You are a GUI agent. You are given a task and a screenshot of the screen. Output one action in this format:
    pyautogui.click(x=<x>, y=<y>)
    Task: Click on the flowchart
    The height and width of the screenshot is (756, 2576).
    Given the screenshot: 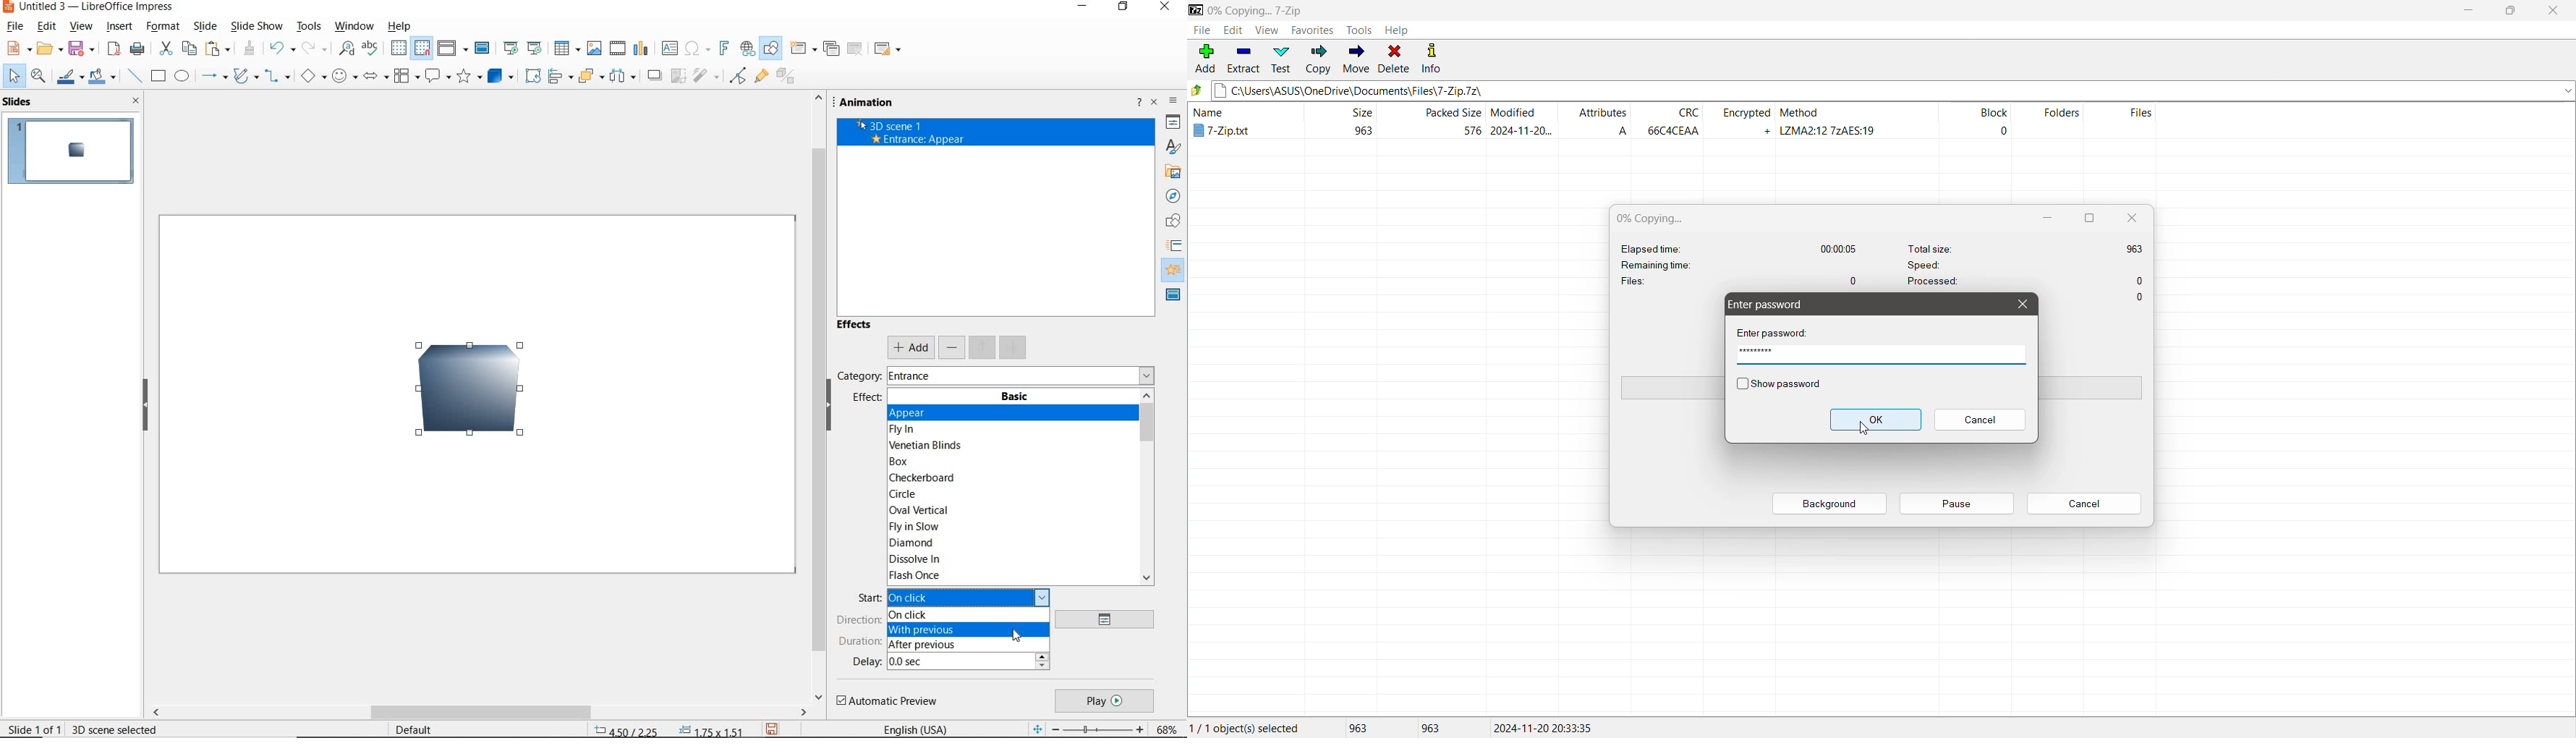 What is the action you would take?
    pyautogui.click(x=406, y=77)
    